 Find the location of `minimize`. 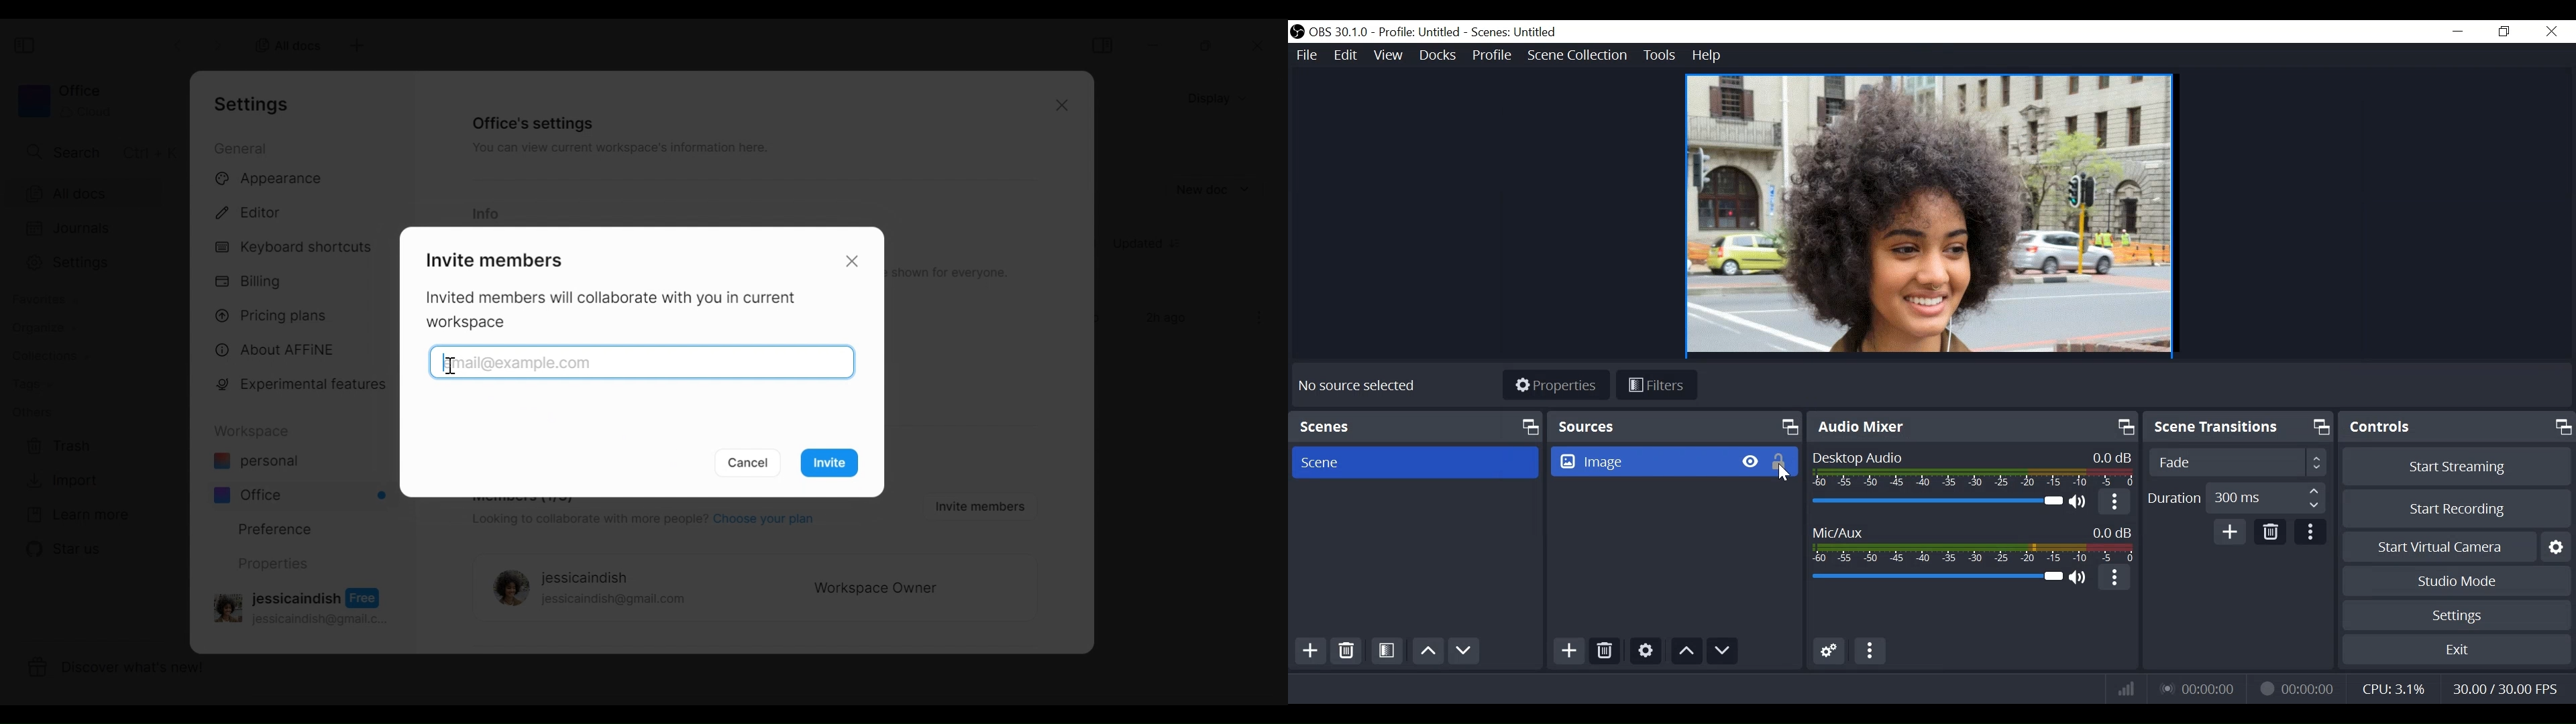

minimize is located at coordinates (2457, 31).